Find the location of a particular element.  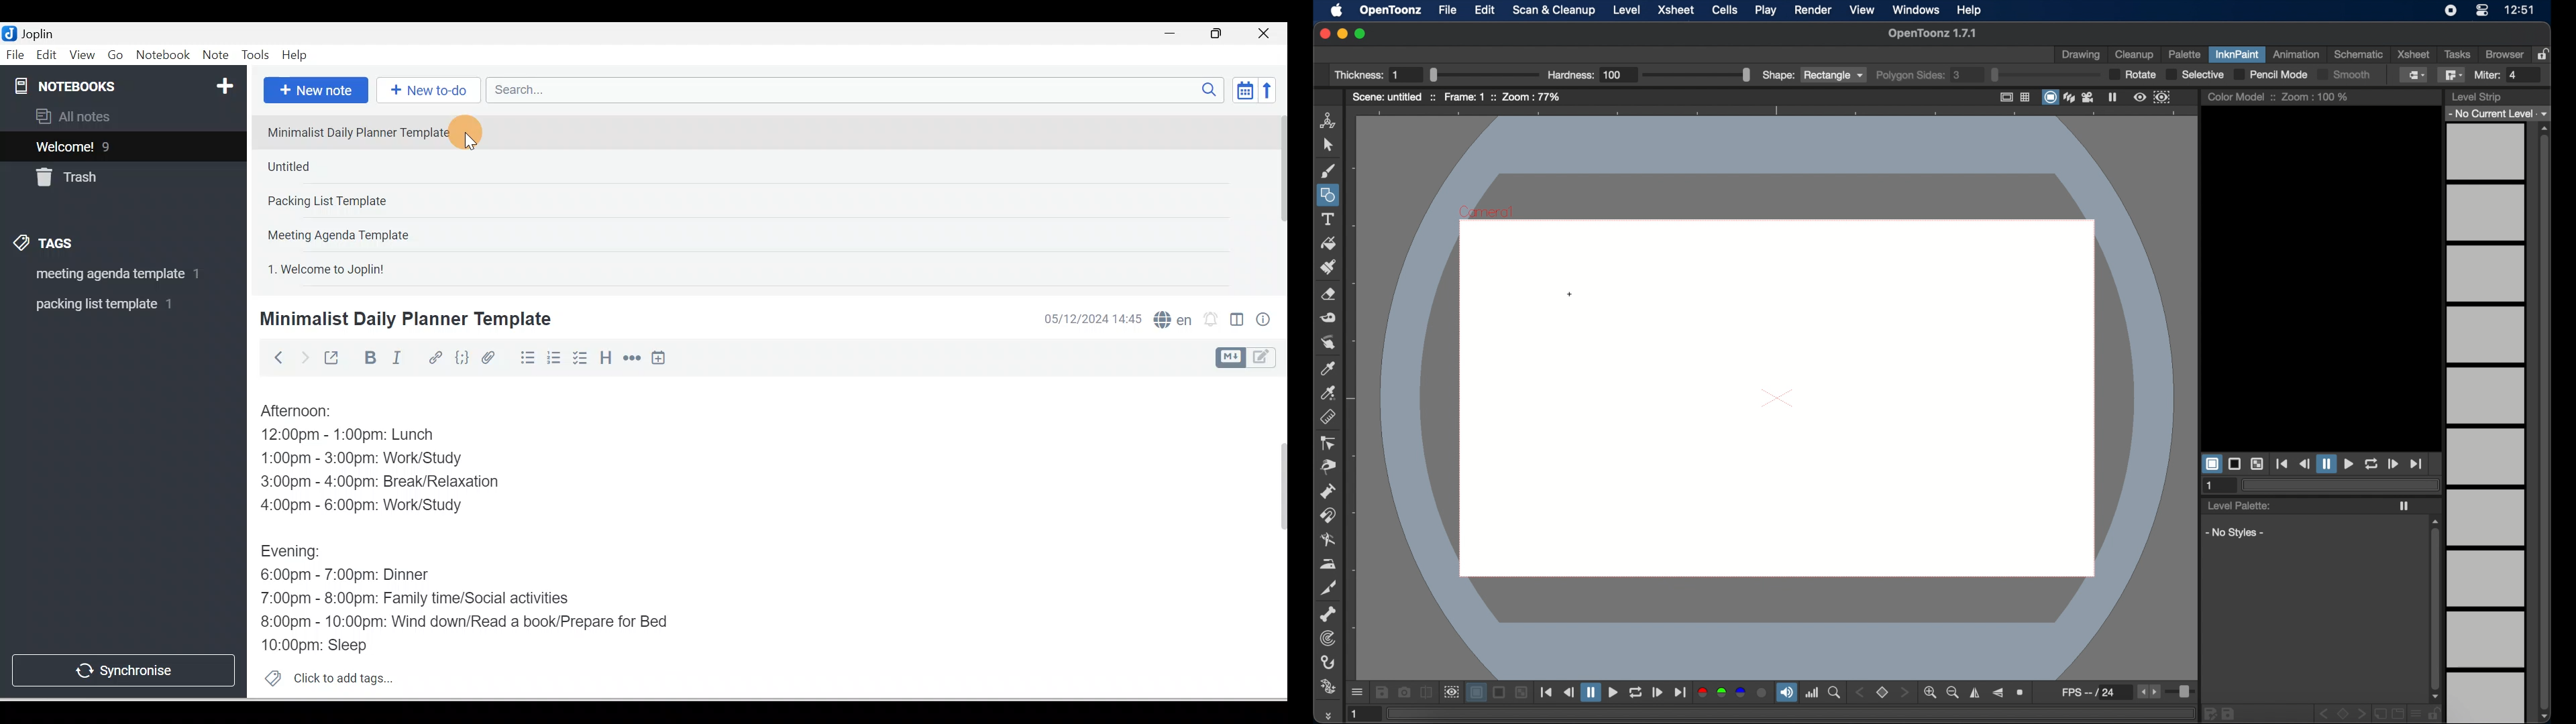

Tag 2 is located at coordinates (113, 304).